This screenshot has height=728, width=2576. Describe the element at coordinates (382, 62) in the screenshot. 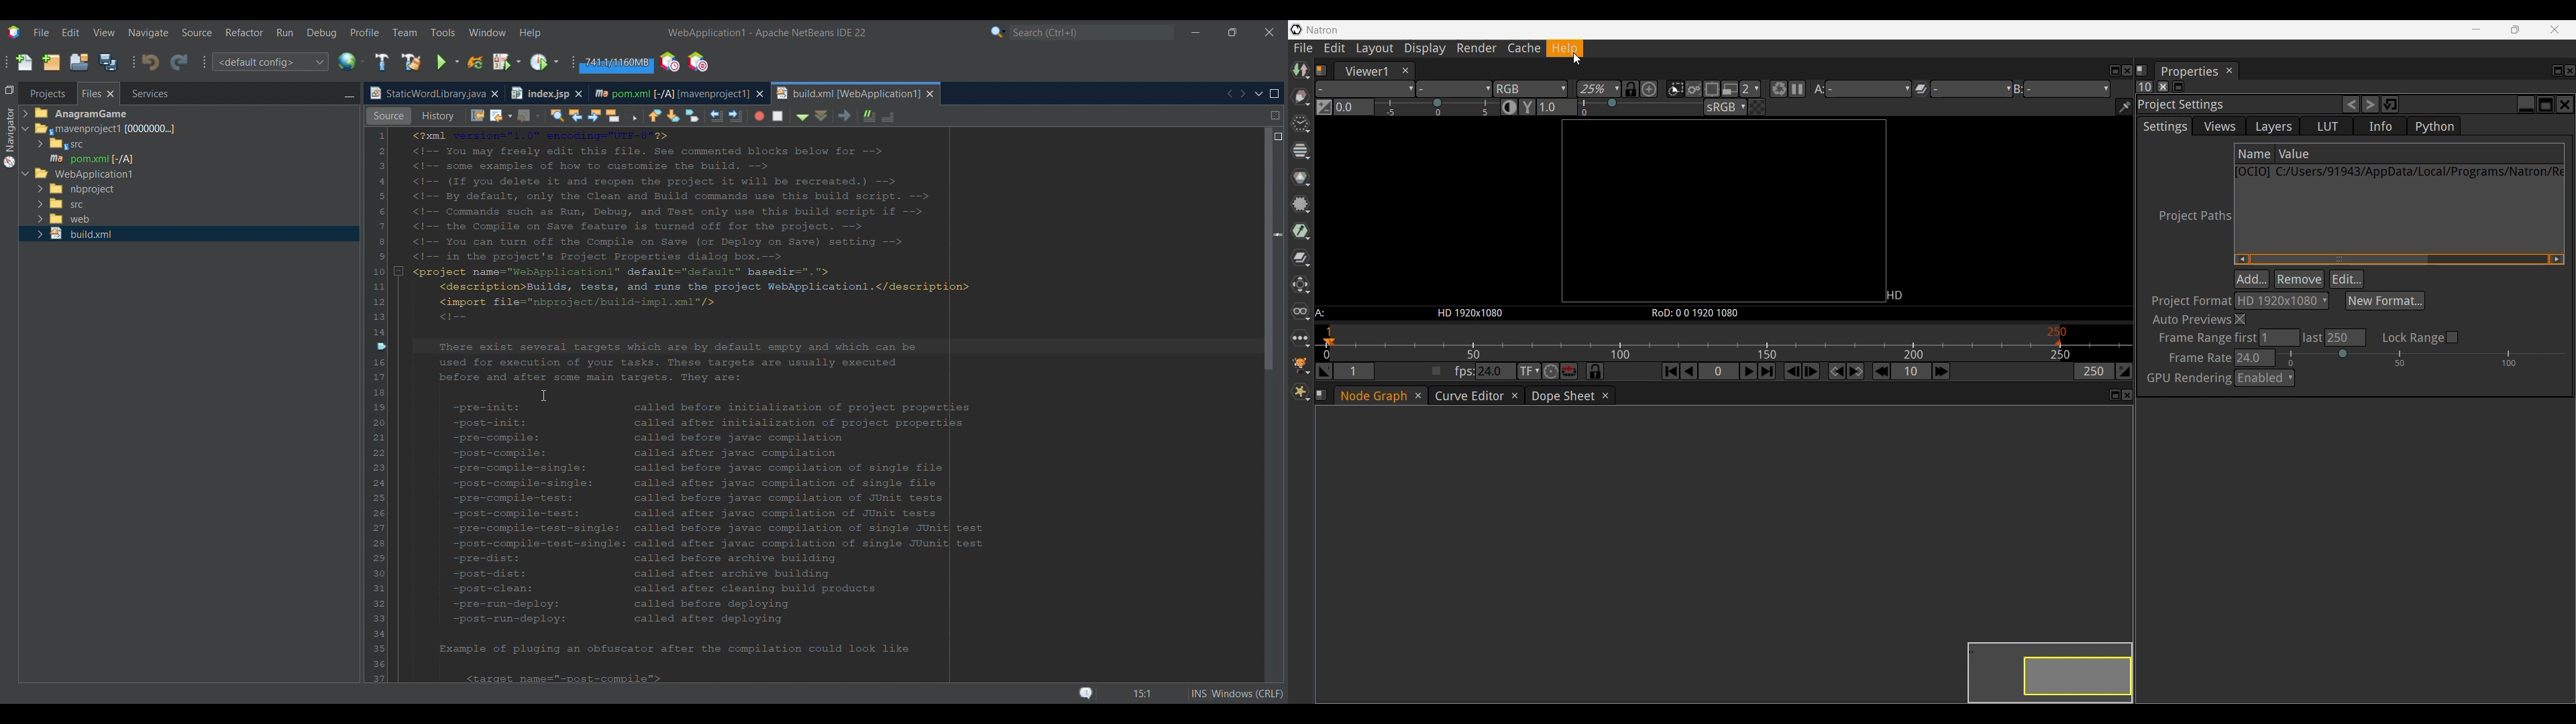

I see `Build main project` at that location.